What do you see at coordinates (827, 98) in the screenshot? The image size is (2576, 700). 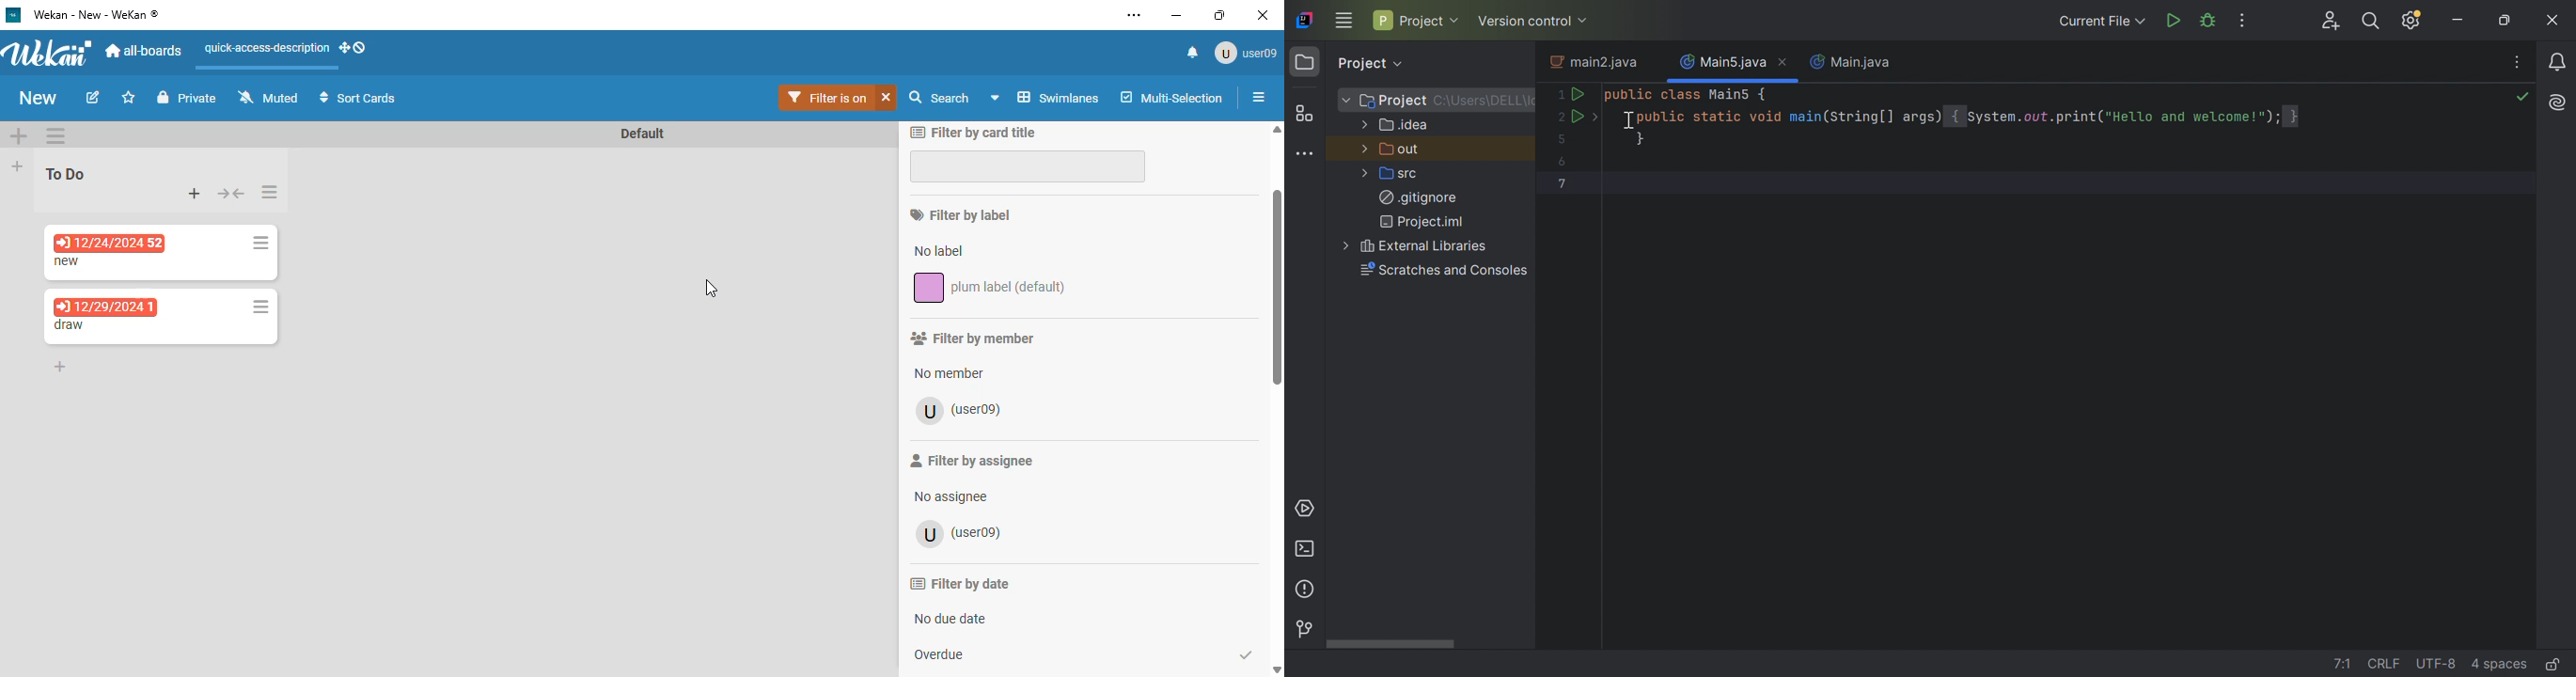 I see `filter is on` at bounding box center [827, 98].